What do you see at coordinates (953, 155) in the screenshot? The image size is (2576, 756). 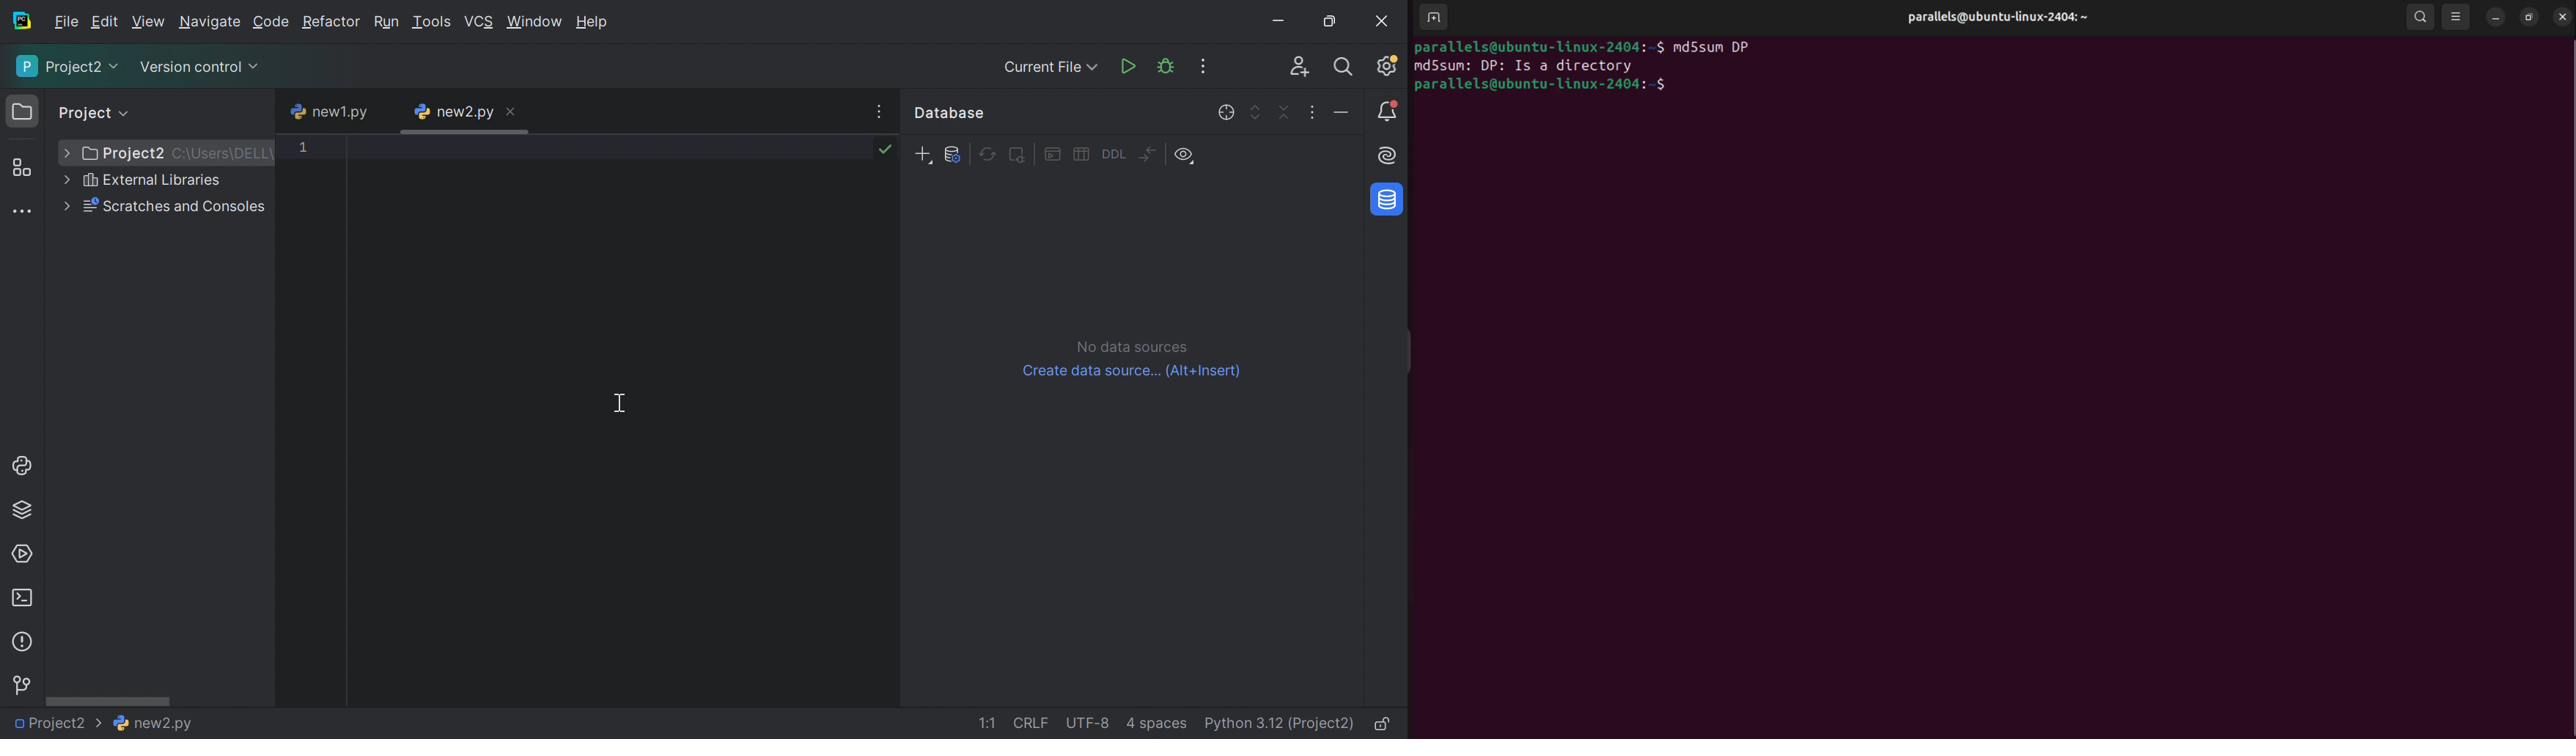 I see `Data source properties` at bounding box center [953, 155].